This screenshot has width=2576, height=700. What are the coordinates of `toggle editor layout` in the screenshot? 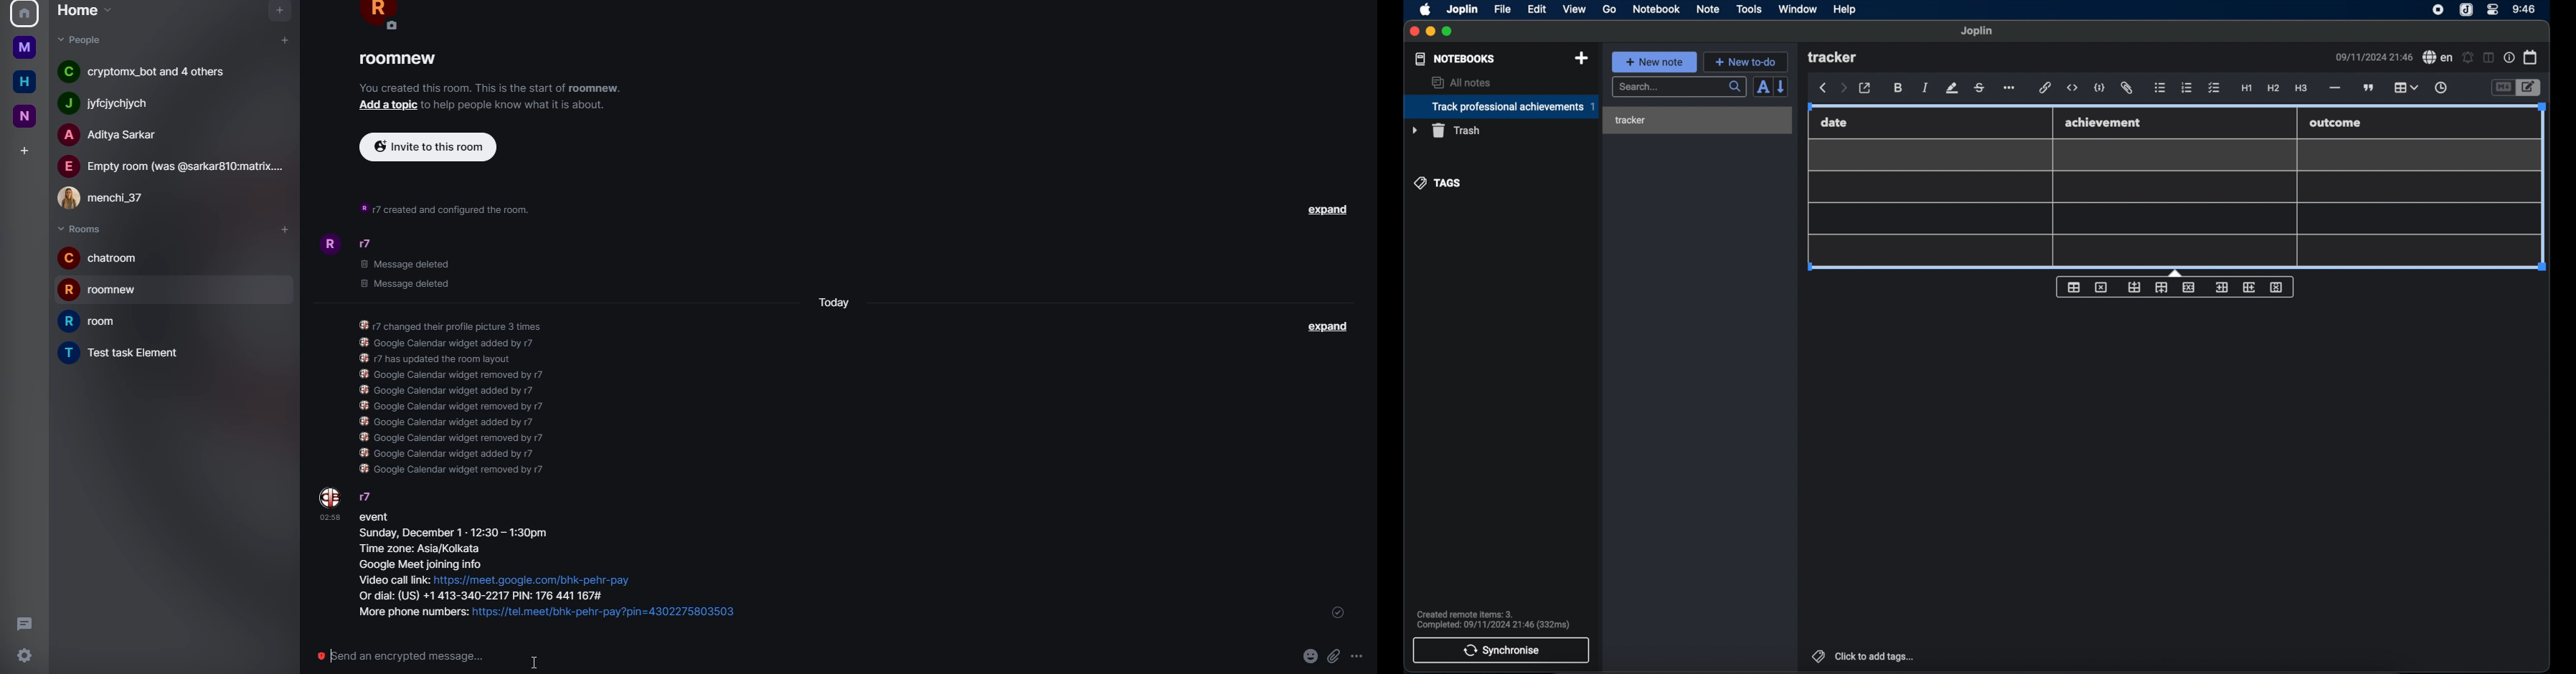 It's located at (2487, 58).